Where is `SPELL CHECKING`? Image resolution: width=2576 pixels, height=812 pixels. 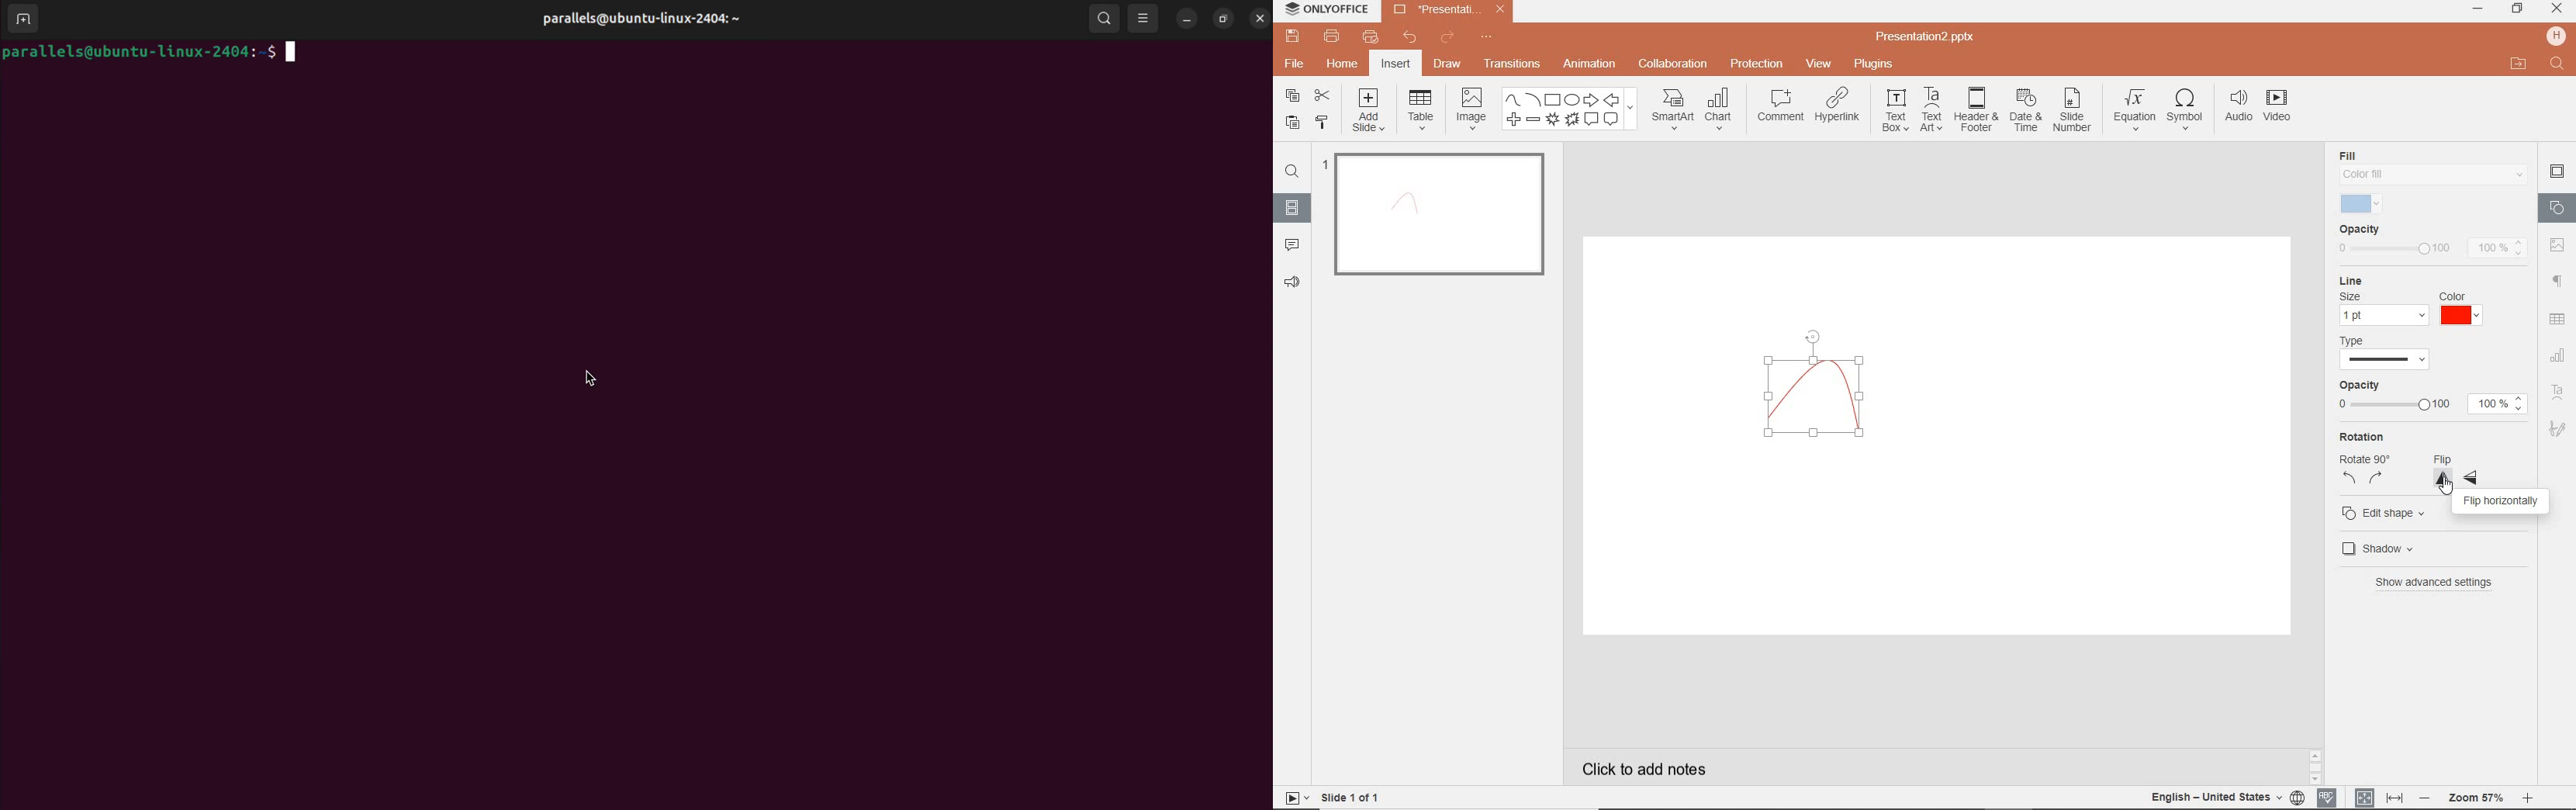
SPELL CHECKING is located at coordinates (2328, 796).